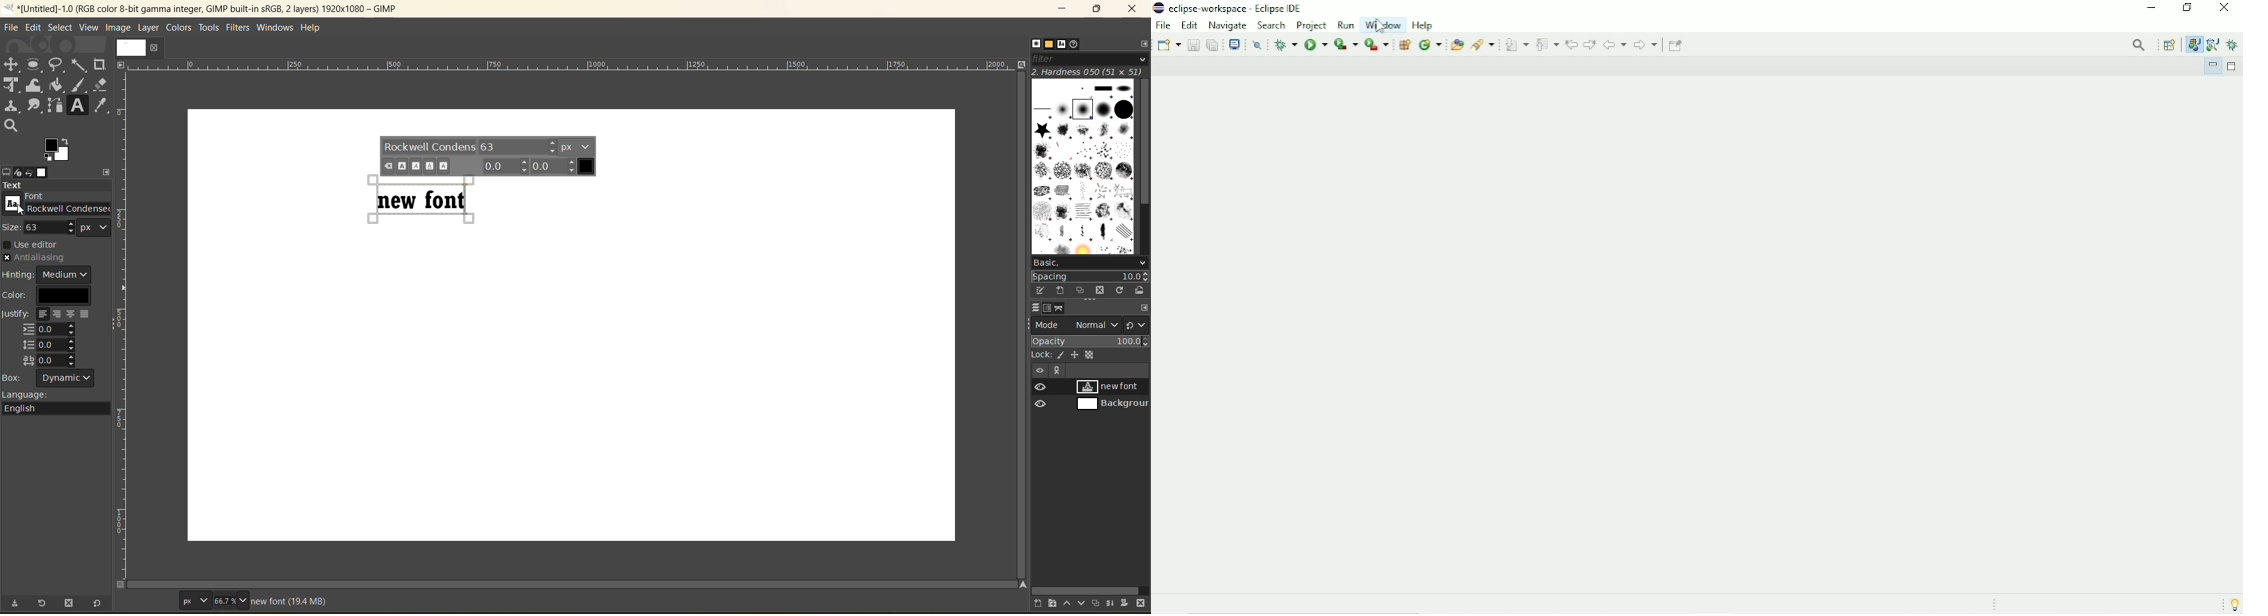  I want to click on switch, so click(1136, 324).